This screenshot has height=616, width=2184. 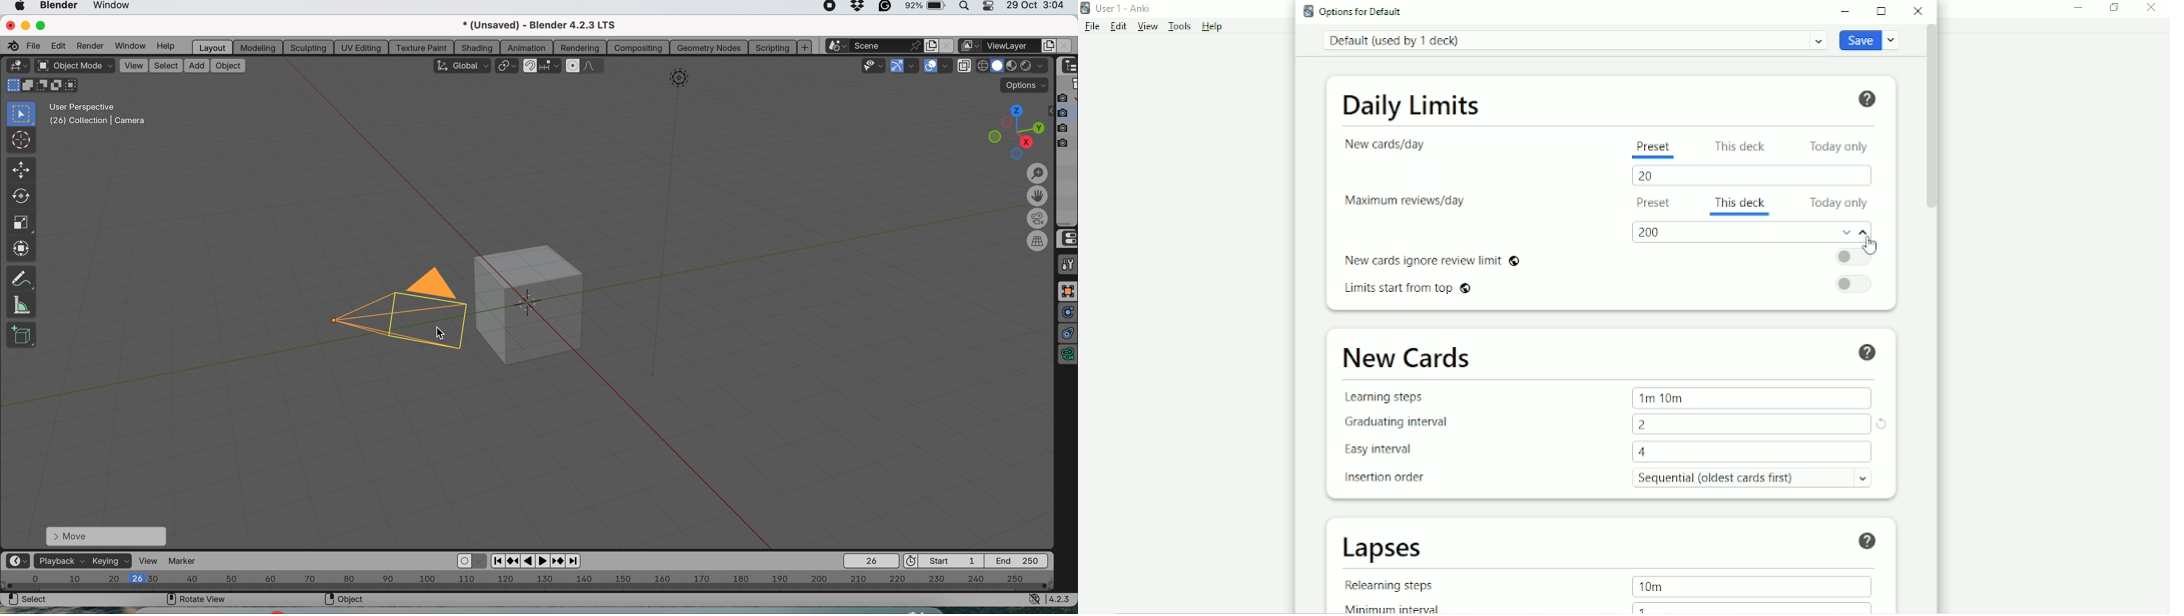 What do you see at coordinates (362, 46) in the screenshot?
I see `uv editing` at bounding box center [362, 46].